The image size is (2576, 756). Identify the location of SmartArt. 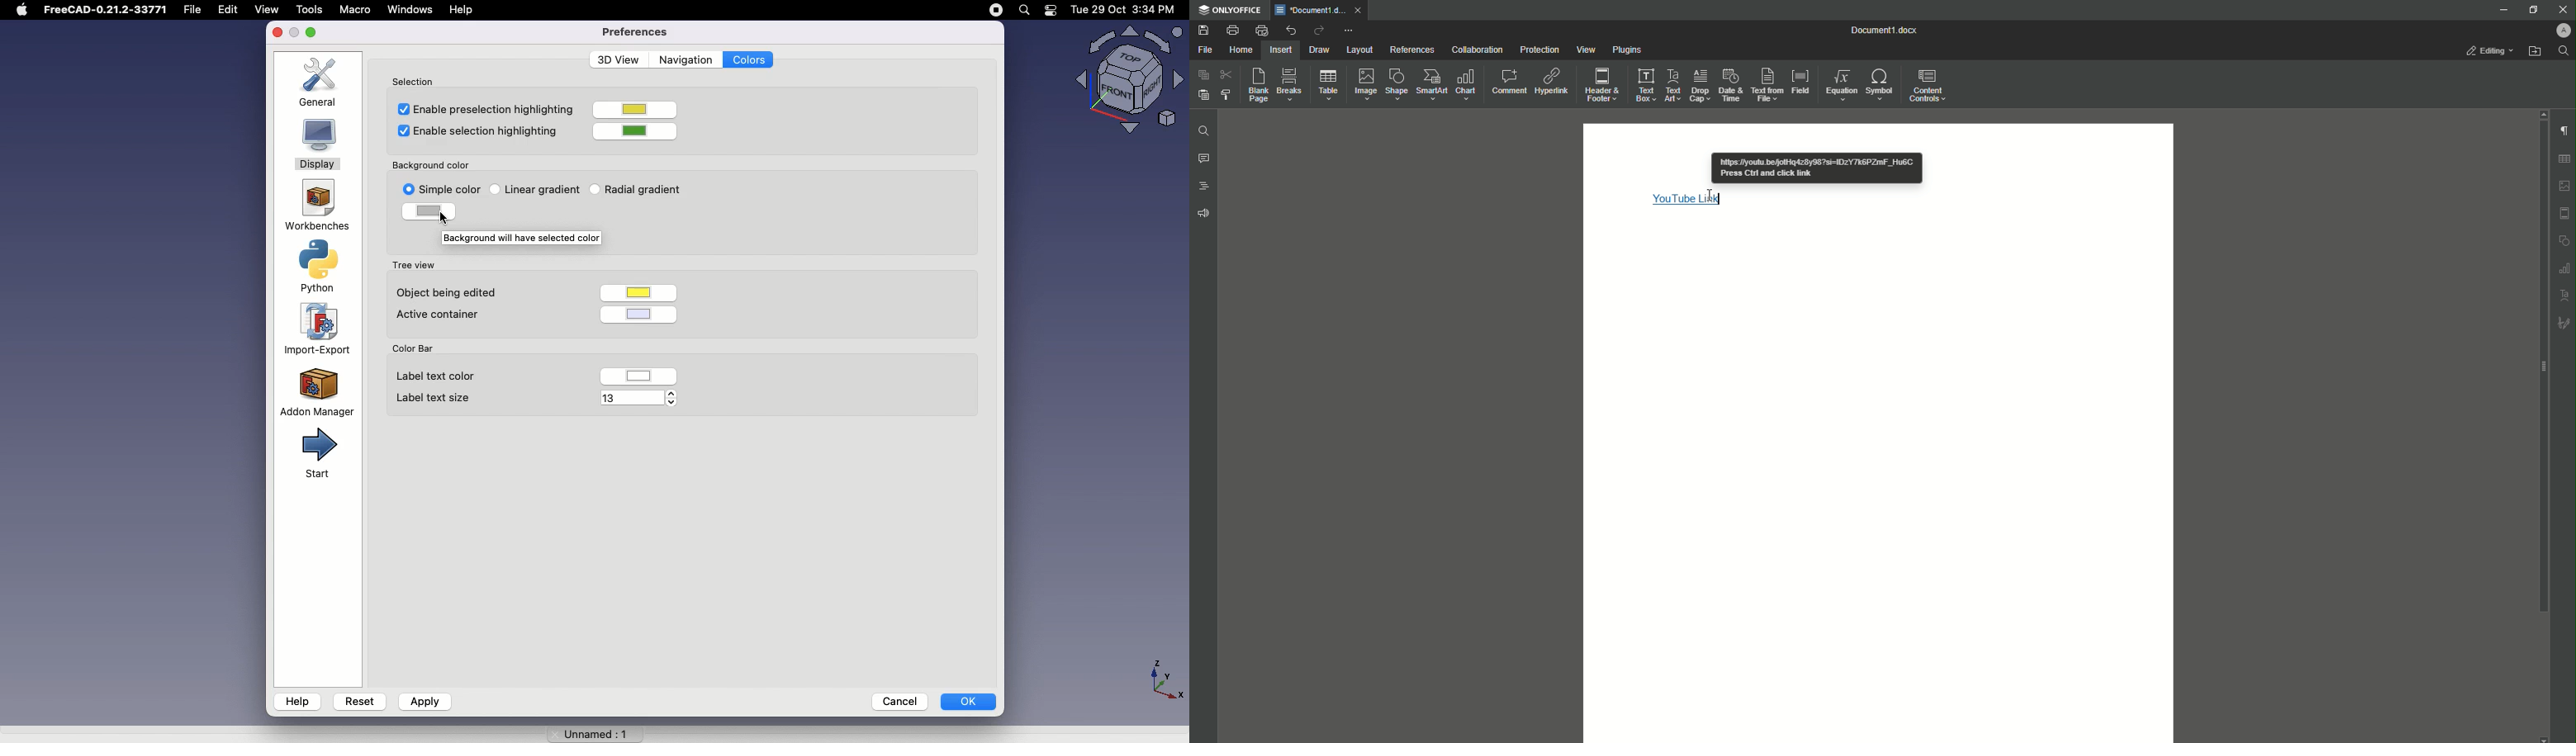
(1433, 85).